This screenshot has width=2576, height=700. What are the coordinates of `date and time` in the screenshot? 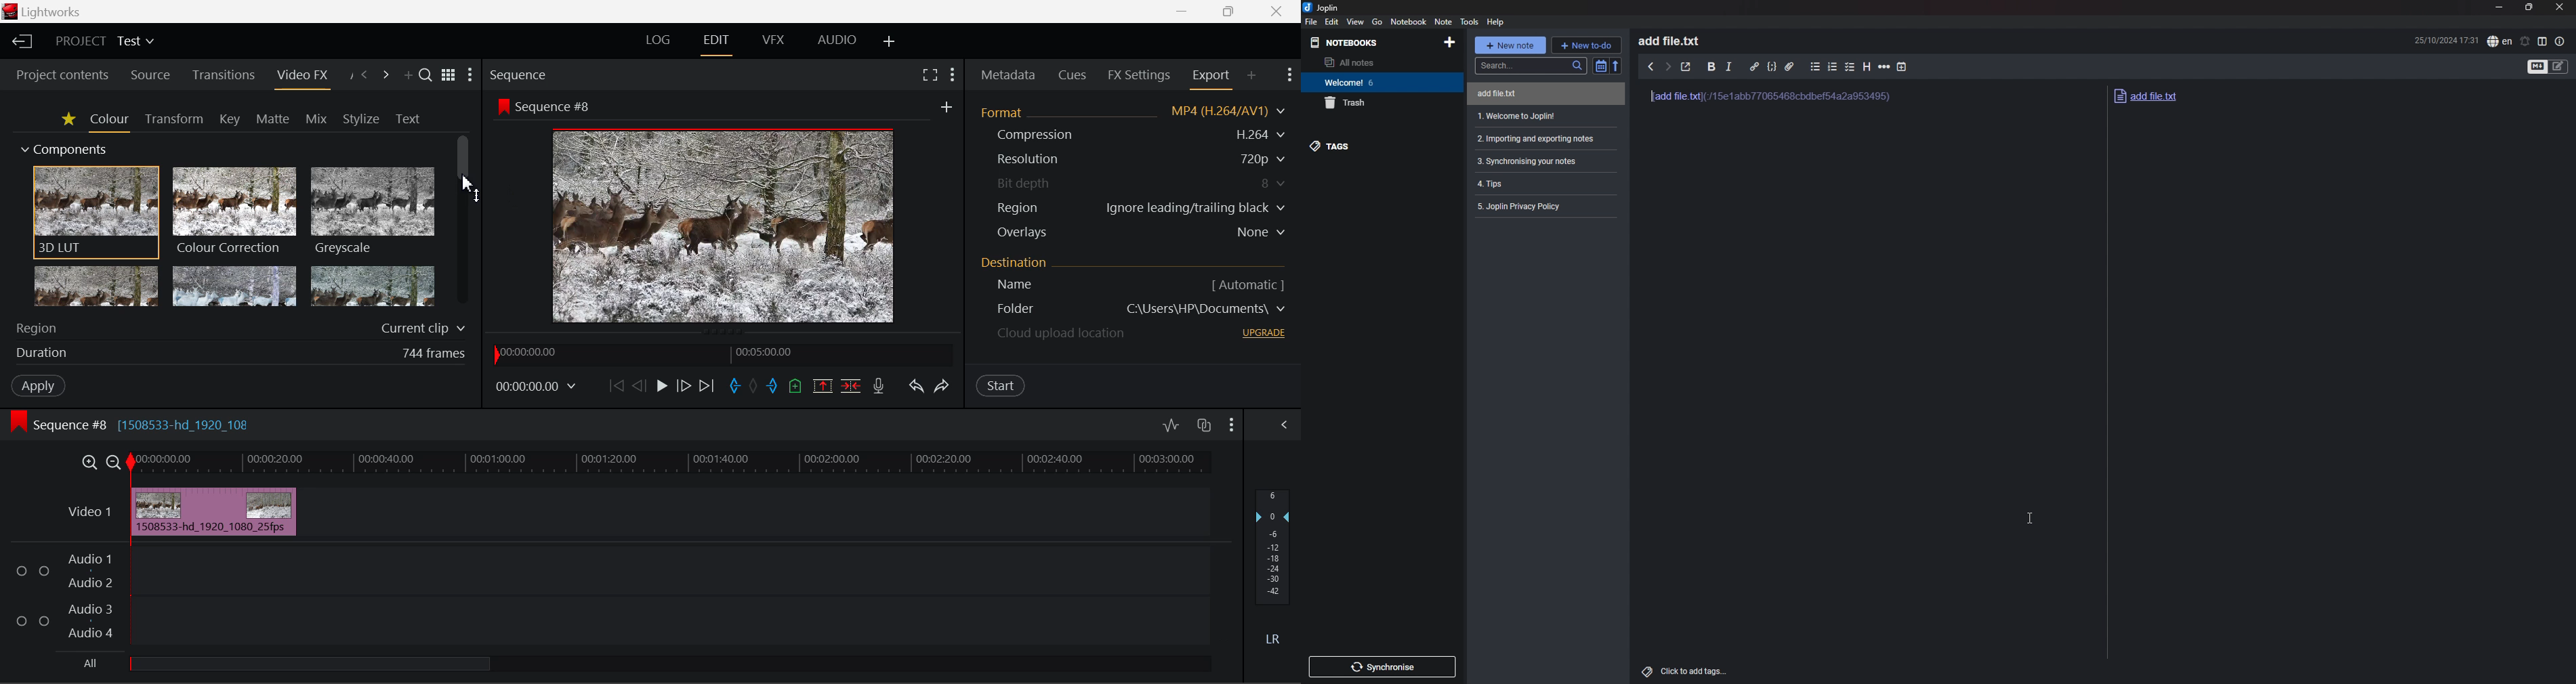 It's located at (2447, 40).